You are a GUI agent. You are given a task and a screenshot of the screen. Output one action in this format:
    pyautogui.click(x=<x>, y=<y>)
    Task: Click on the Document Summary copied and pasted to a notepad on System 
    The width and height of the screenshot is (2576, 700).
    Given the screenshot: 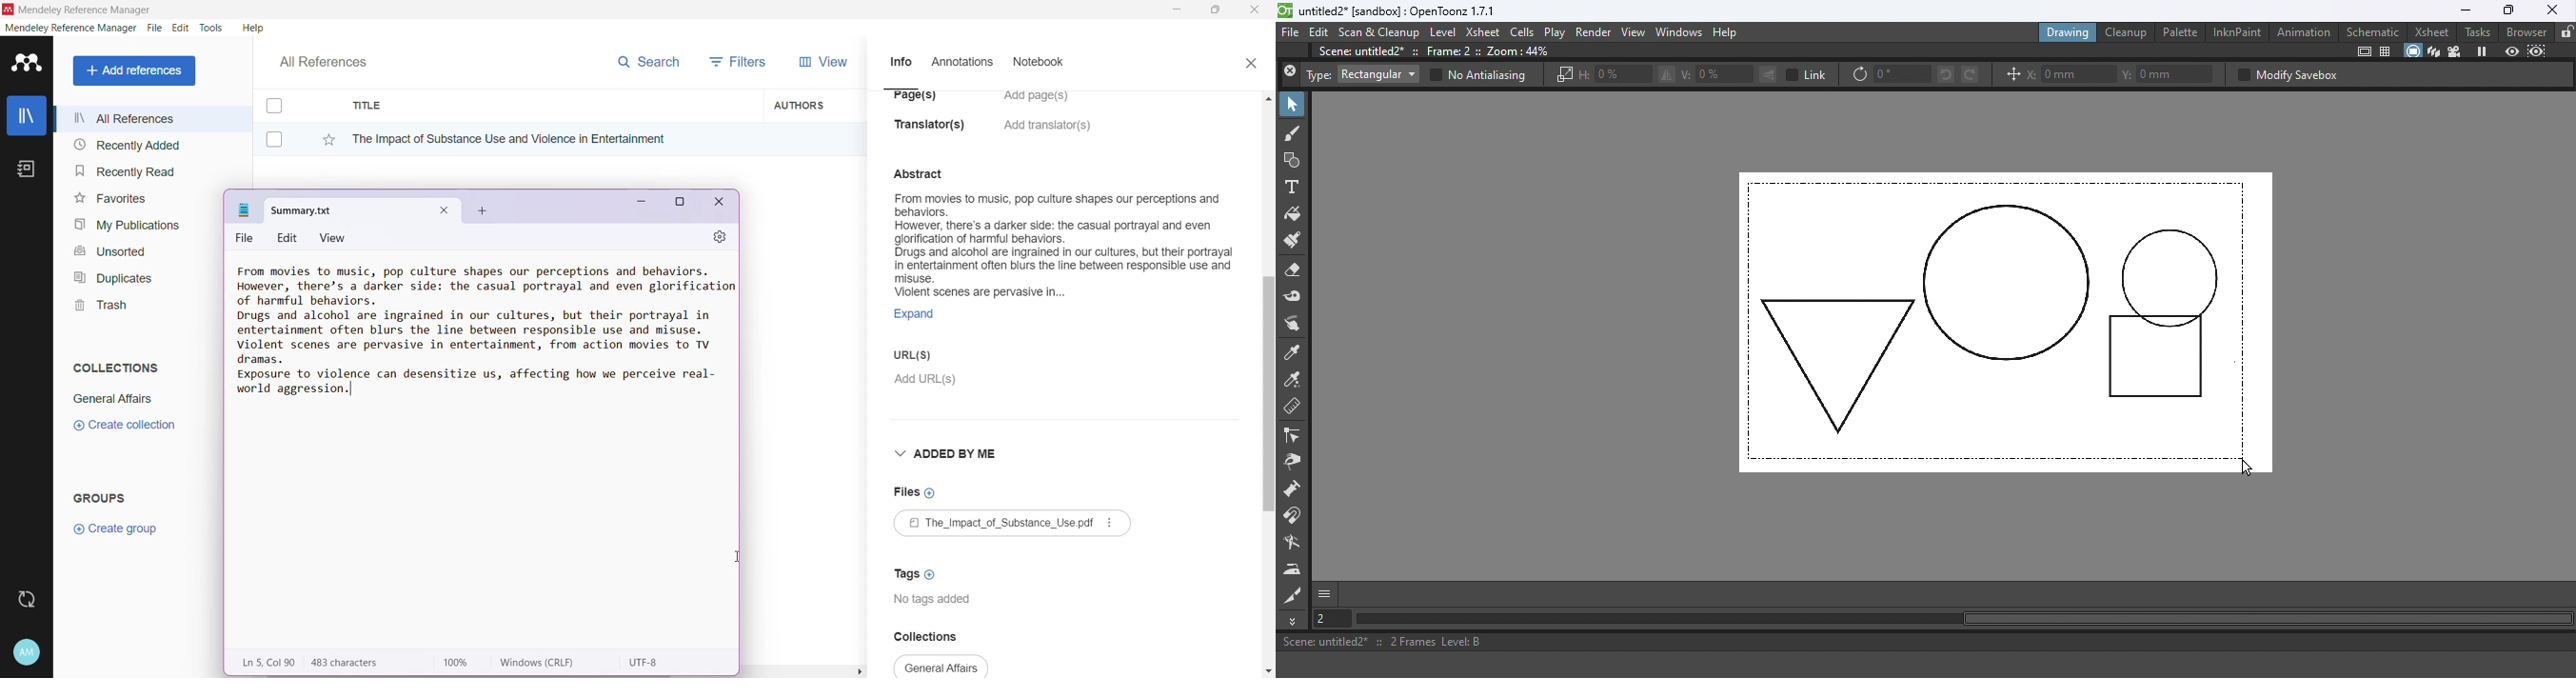 What is the action you would take?
    pyautogui.click(x=480, y=342)
    